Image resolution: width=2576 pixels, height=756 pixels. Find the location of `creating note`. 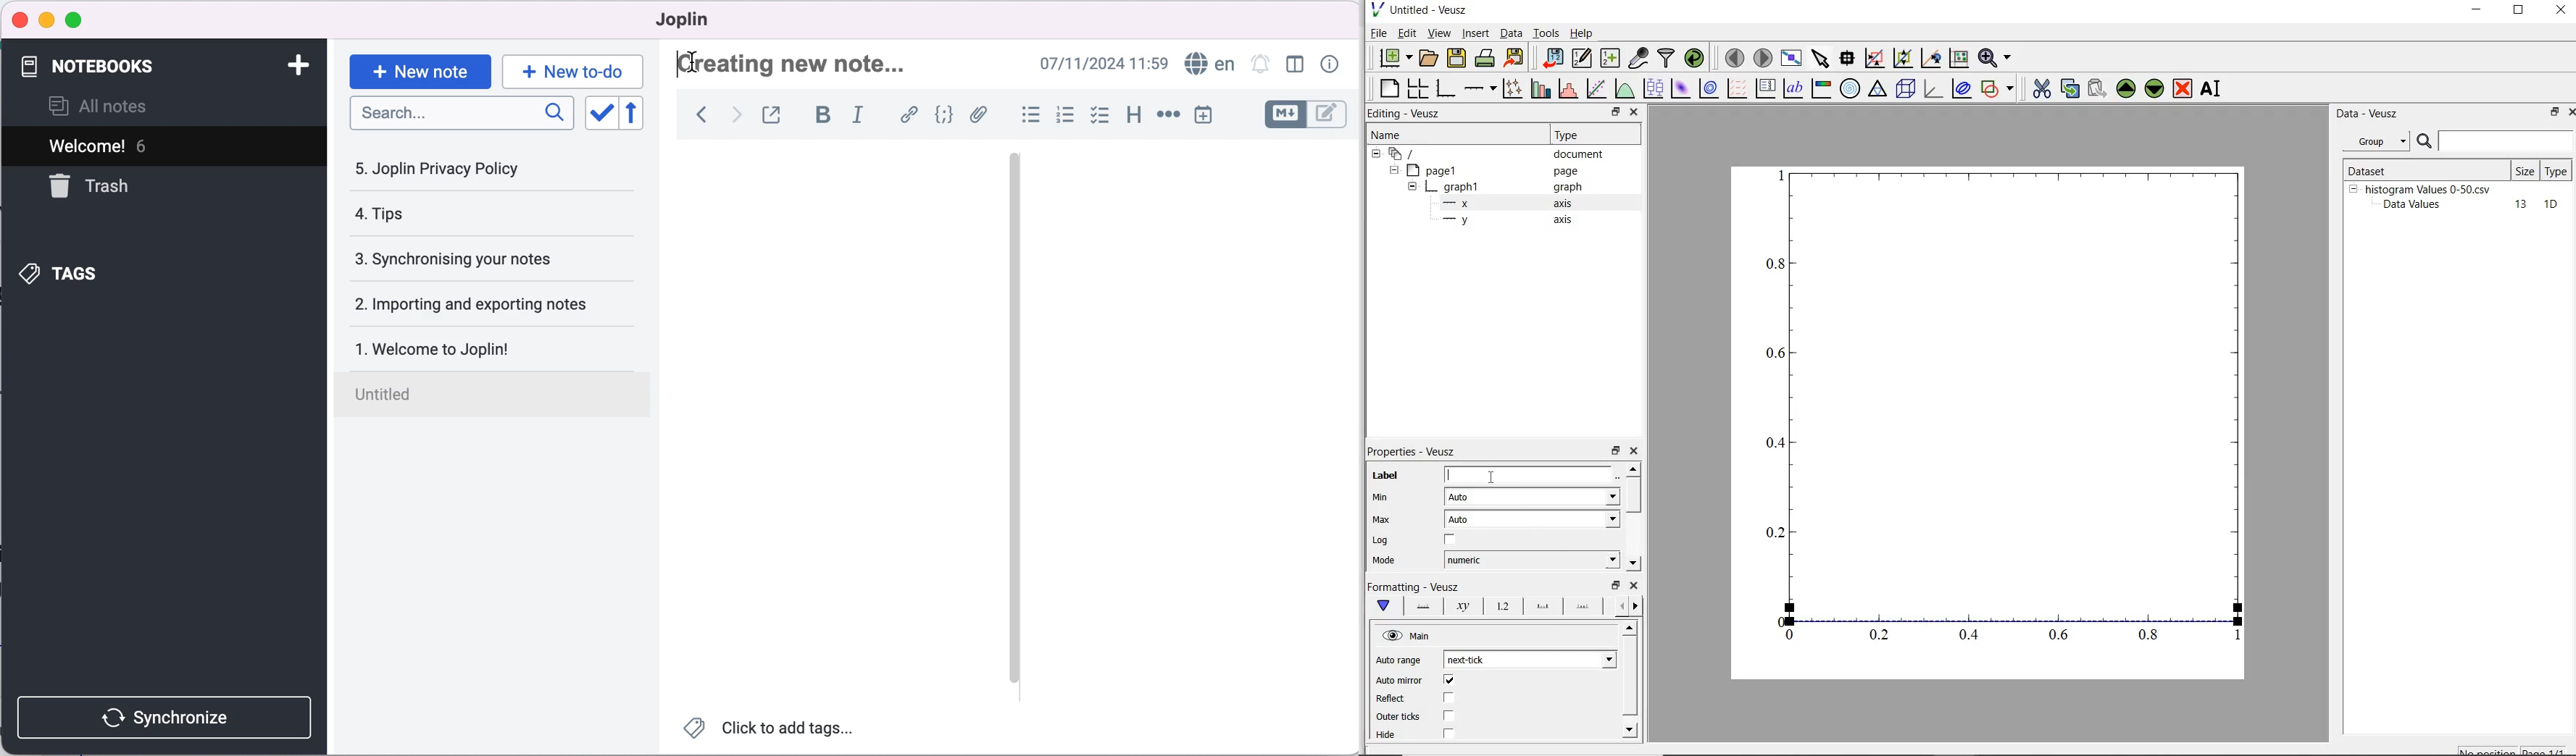

creating note is located at coordinates (798, 64).